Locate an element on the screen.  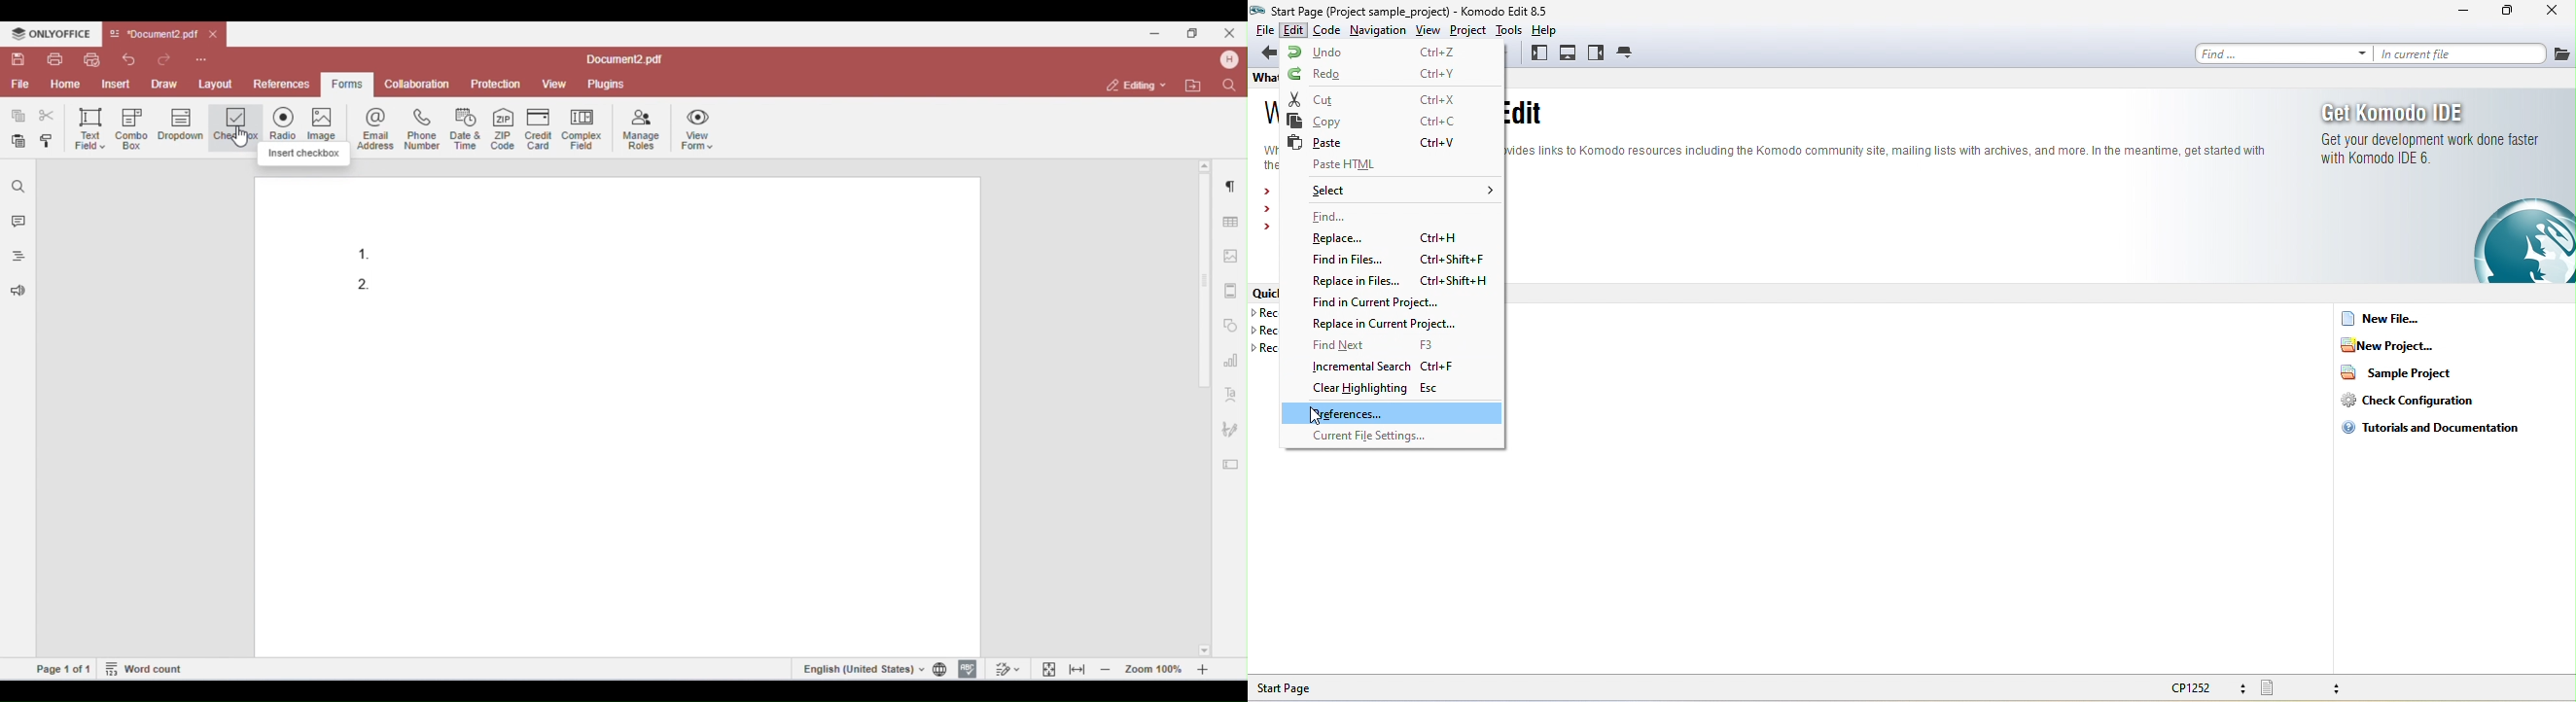
in current file is located at coordinates (2464, 52).